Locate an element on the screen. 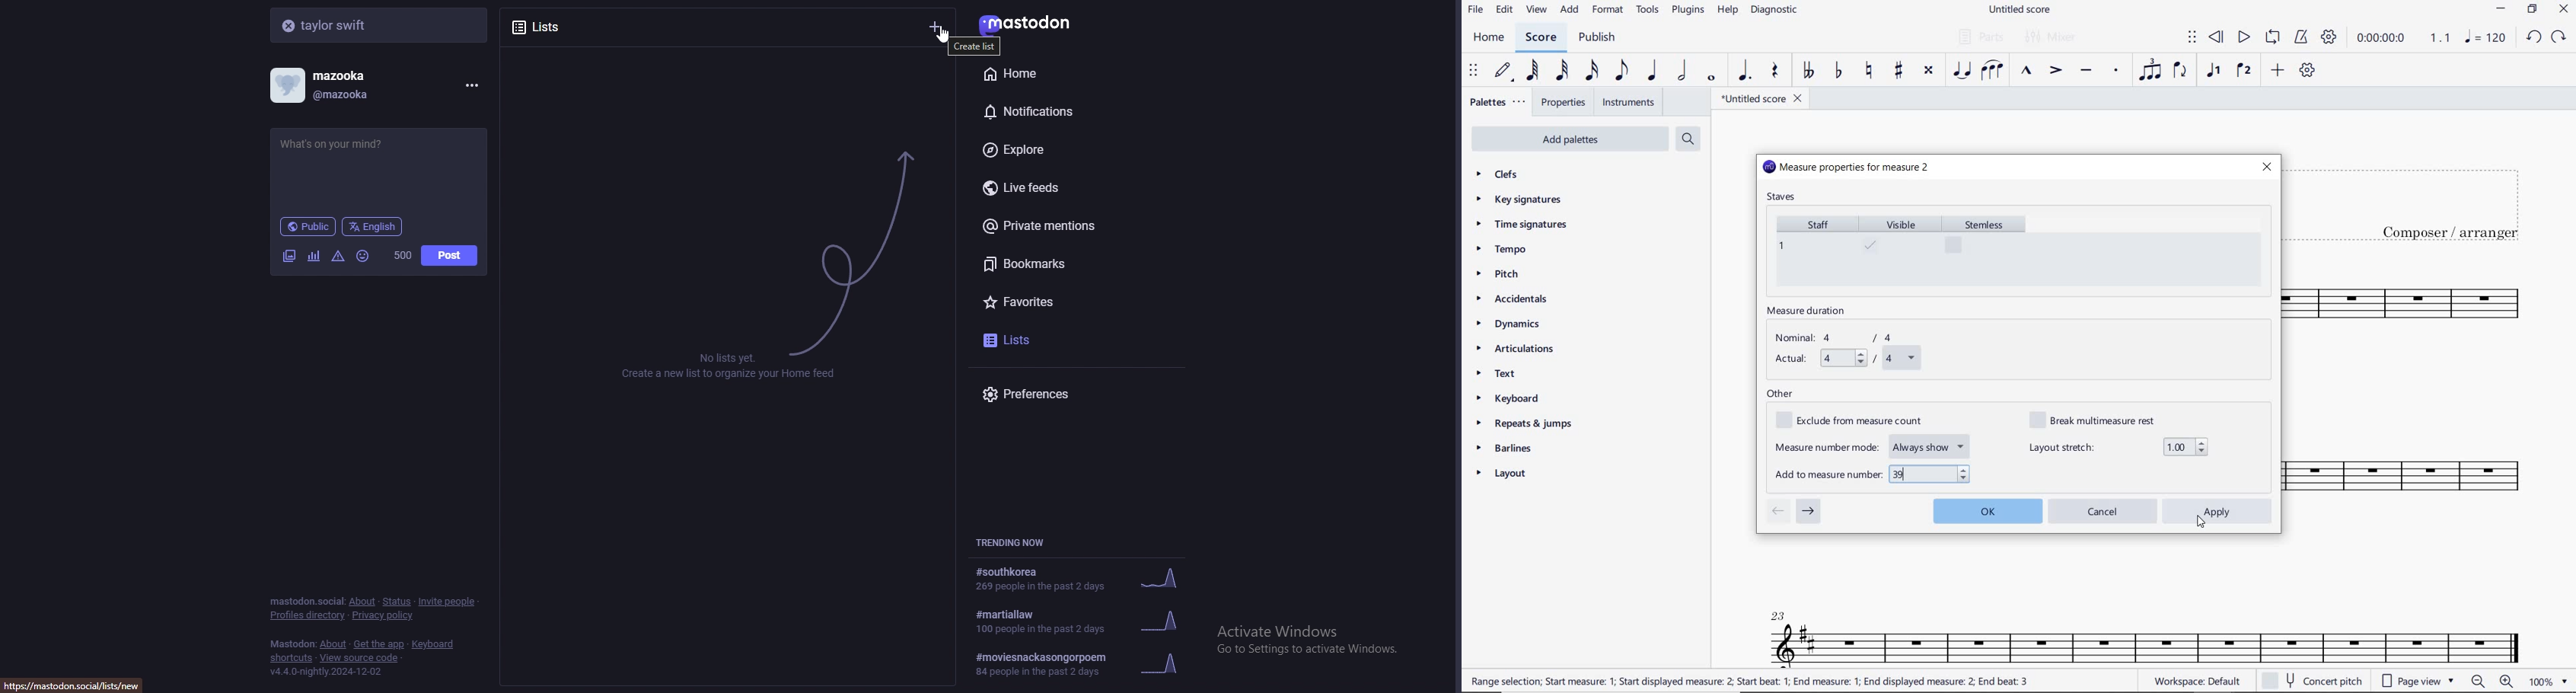 The image size is (2576, 700). keyboard is located at coordinates (435, 644).